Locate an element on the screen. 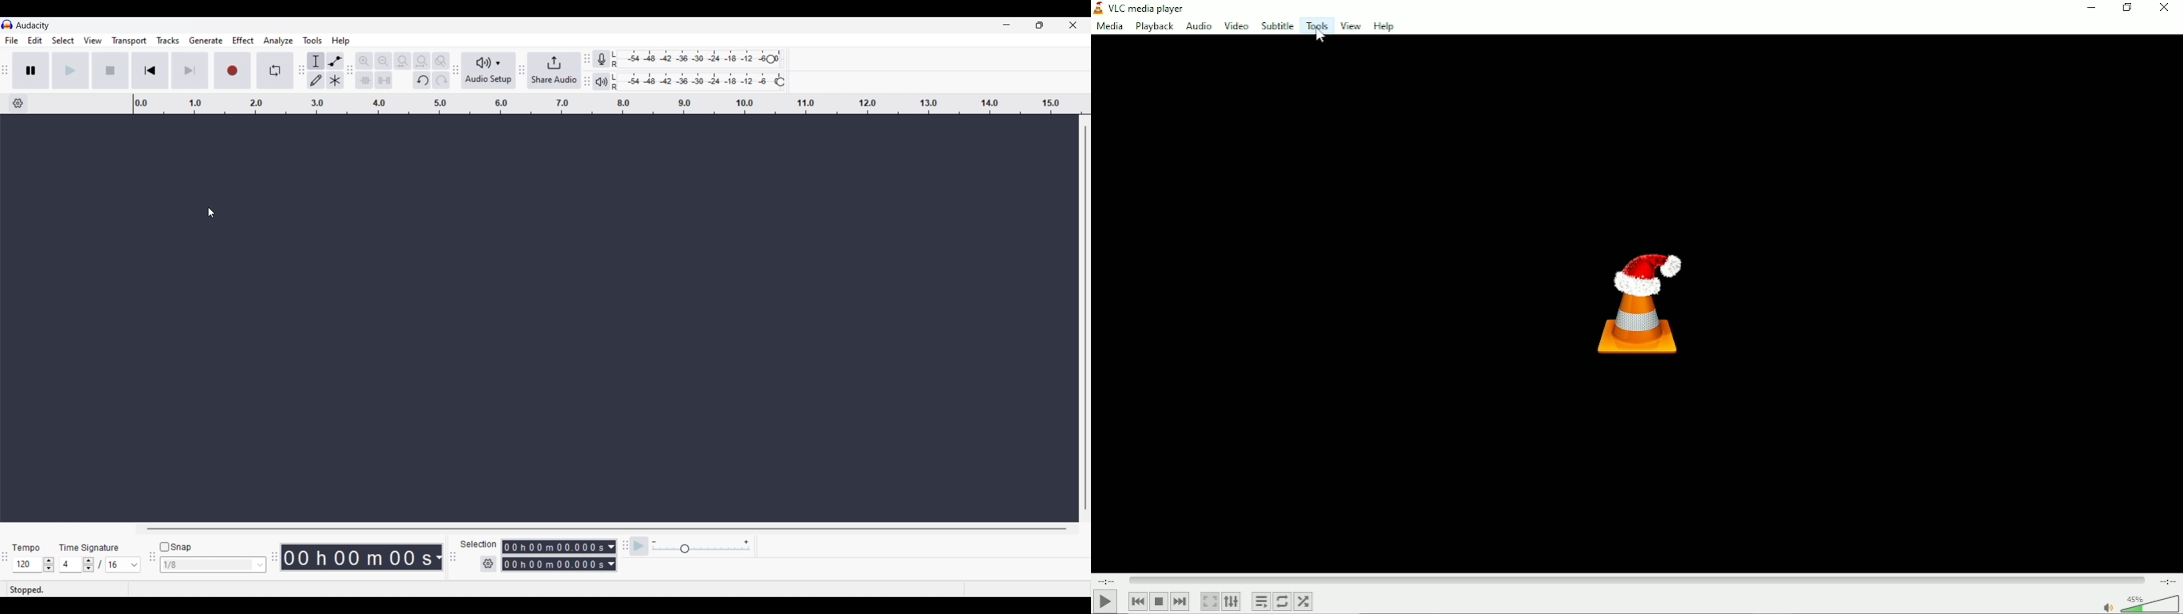  Vertical slide bar is located at coordinates (1085, 318).